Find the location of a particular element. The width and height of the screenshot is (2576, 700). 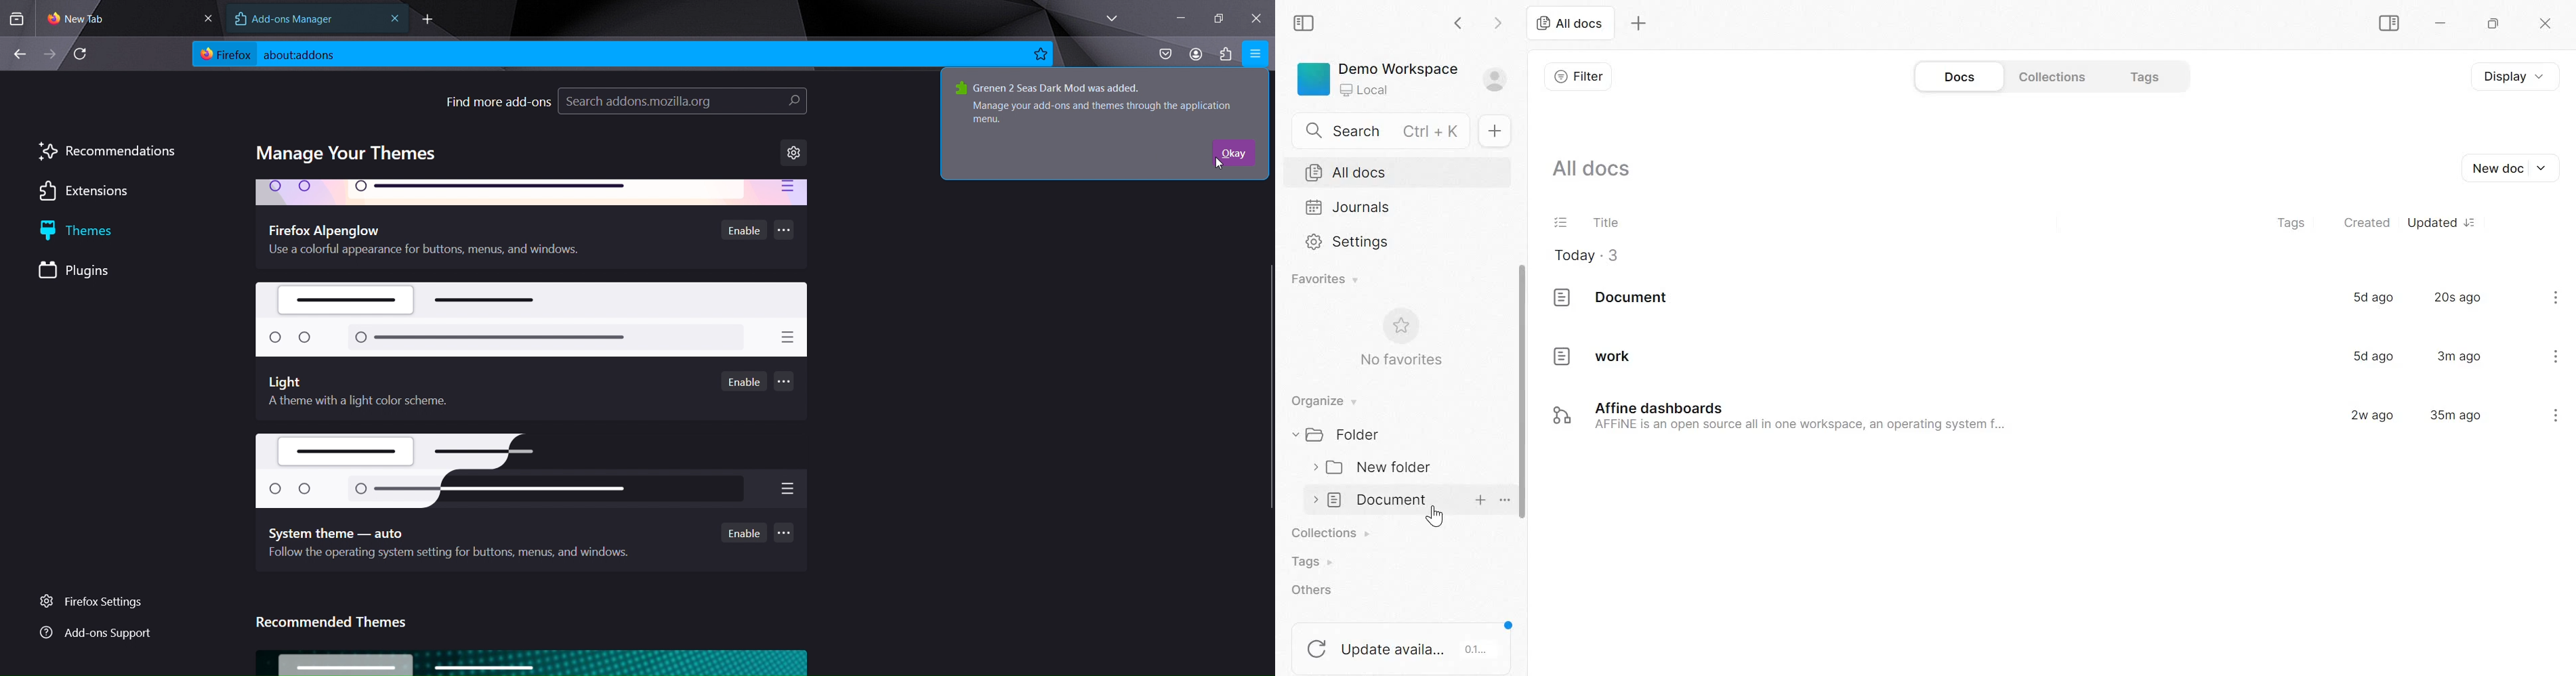

firefox alpenglow is located at coordinates (533, 193).